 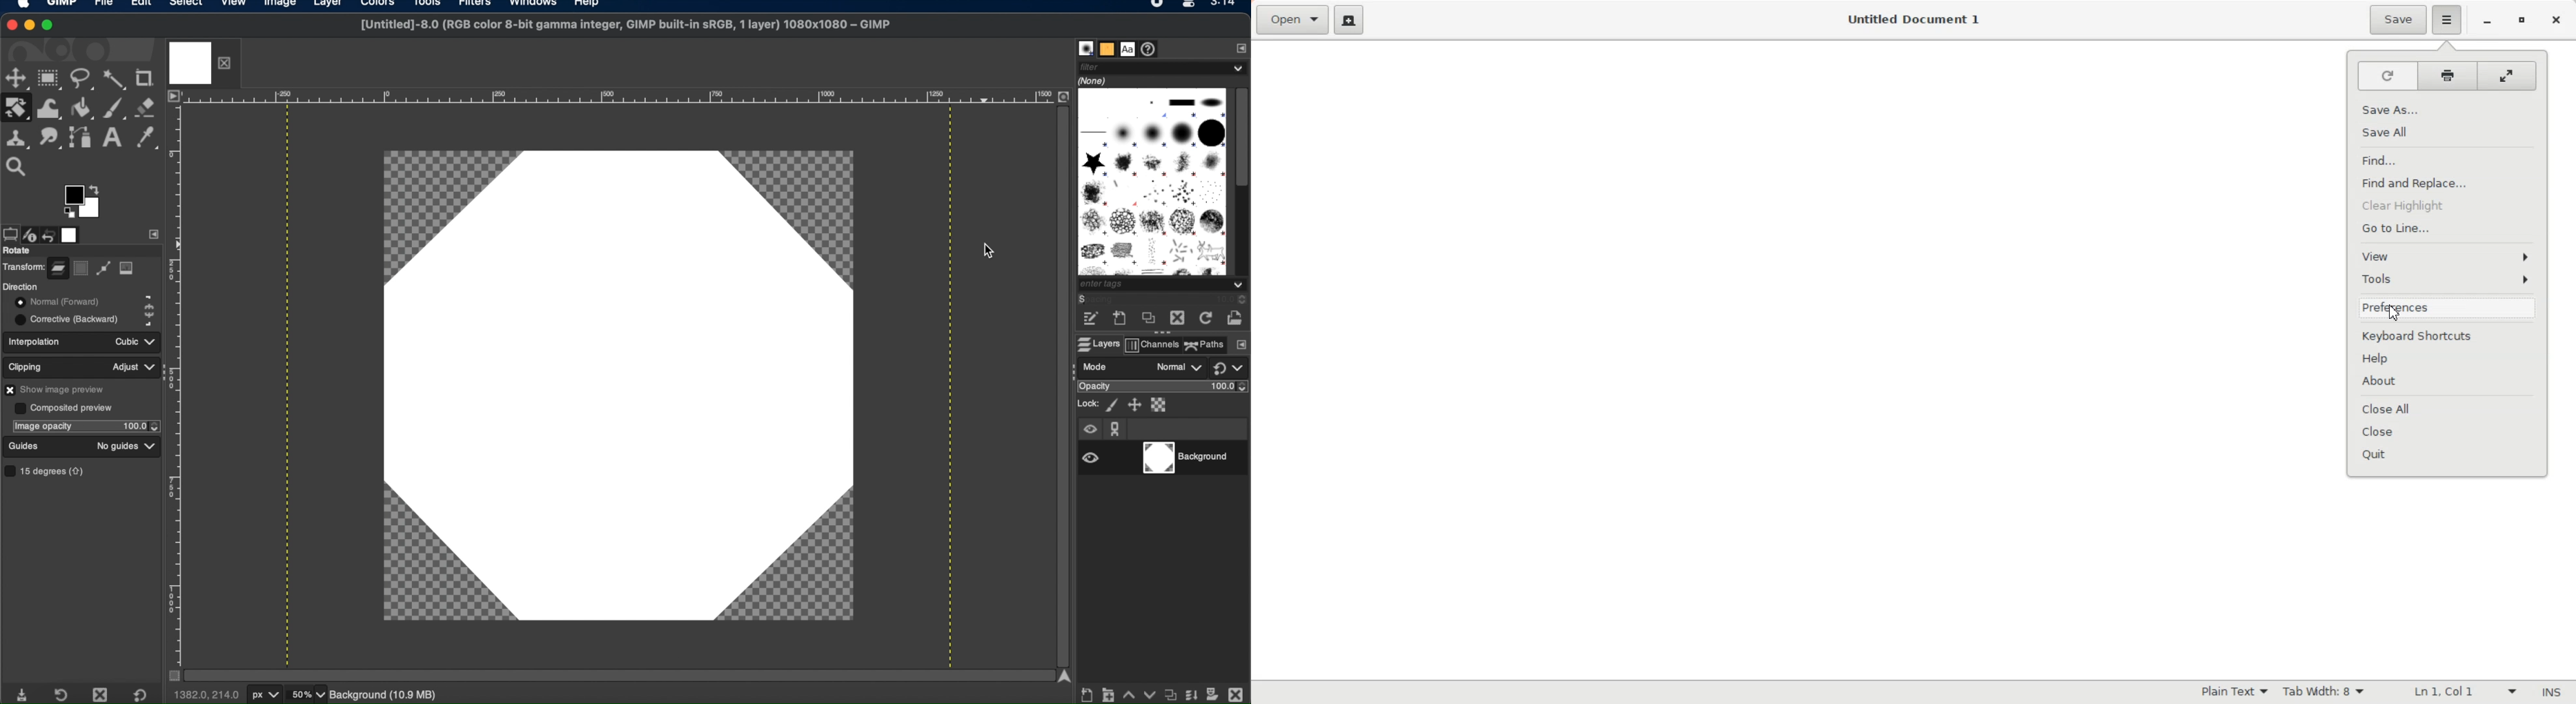 I want to click on select, so click(x=186, y=5).